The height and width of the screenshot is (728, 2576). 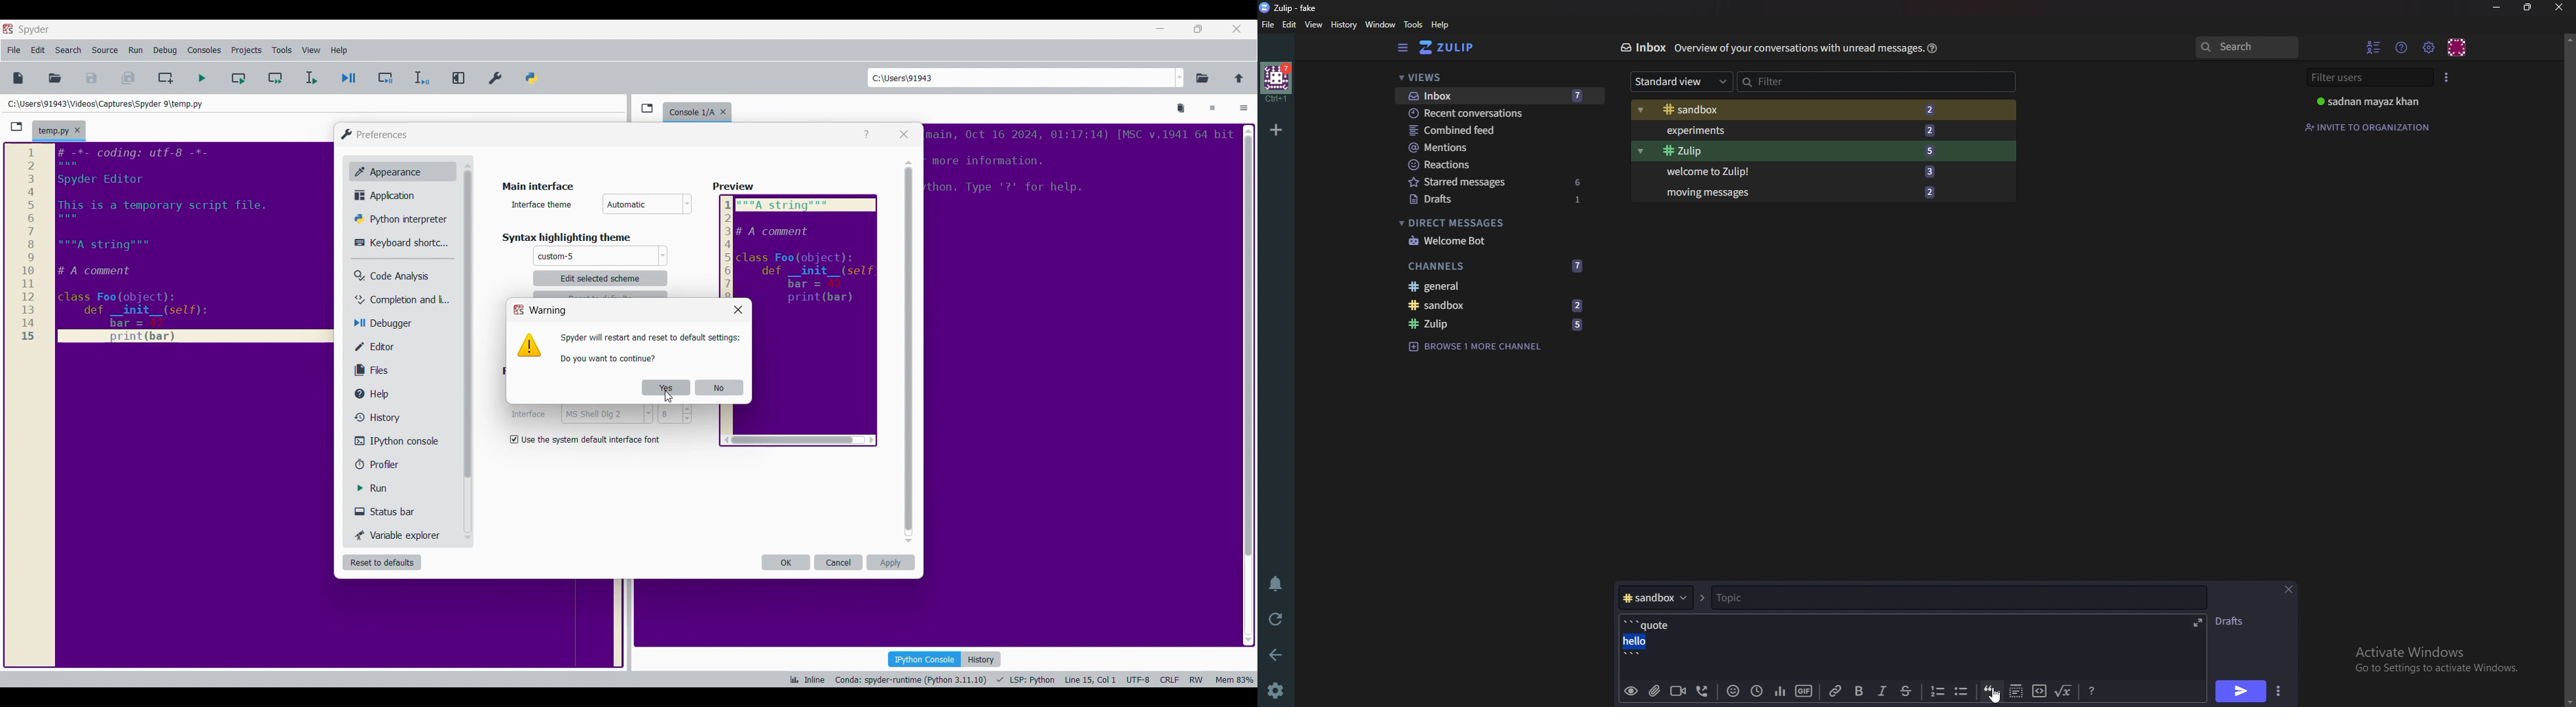 I want to click on Close, so click(x=904, y=134).